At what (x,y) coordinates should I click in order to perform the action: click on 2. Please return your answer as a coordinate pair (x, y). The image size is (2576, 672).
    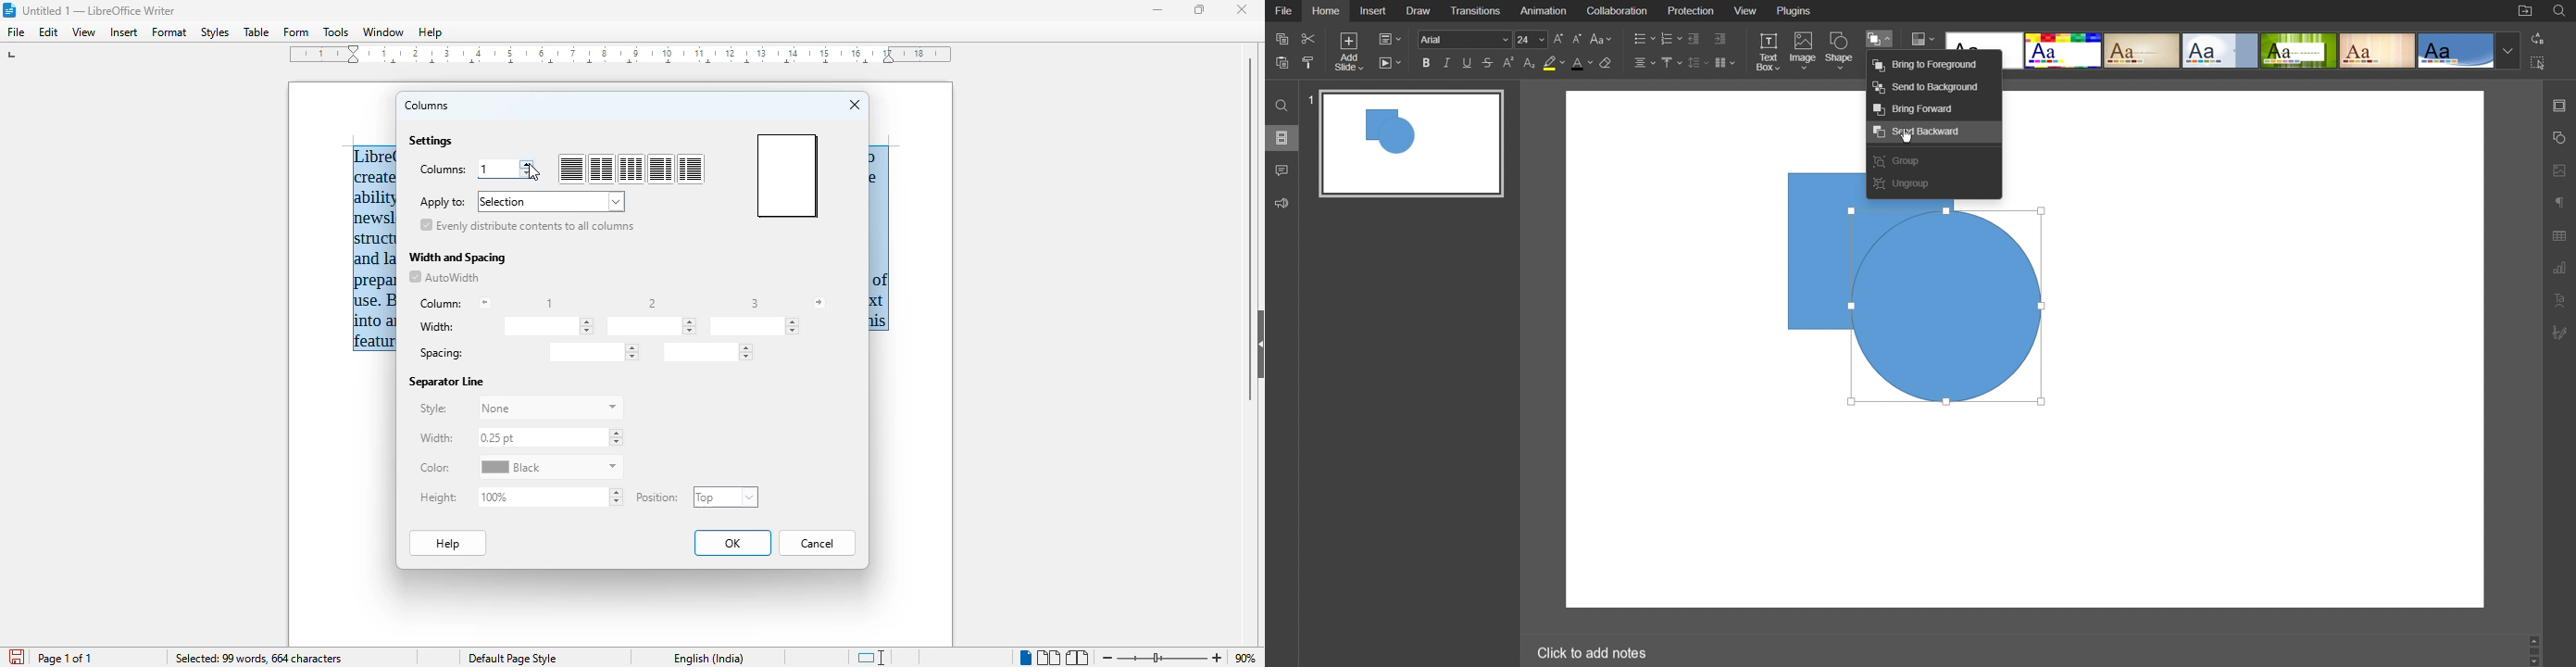
    Looking at the image, I should click on (654, 303).